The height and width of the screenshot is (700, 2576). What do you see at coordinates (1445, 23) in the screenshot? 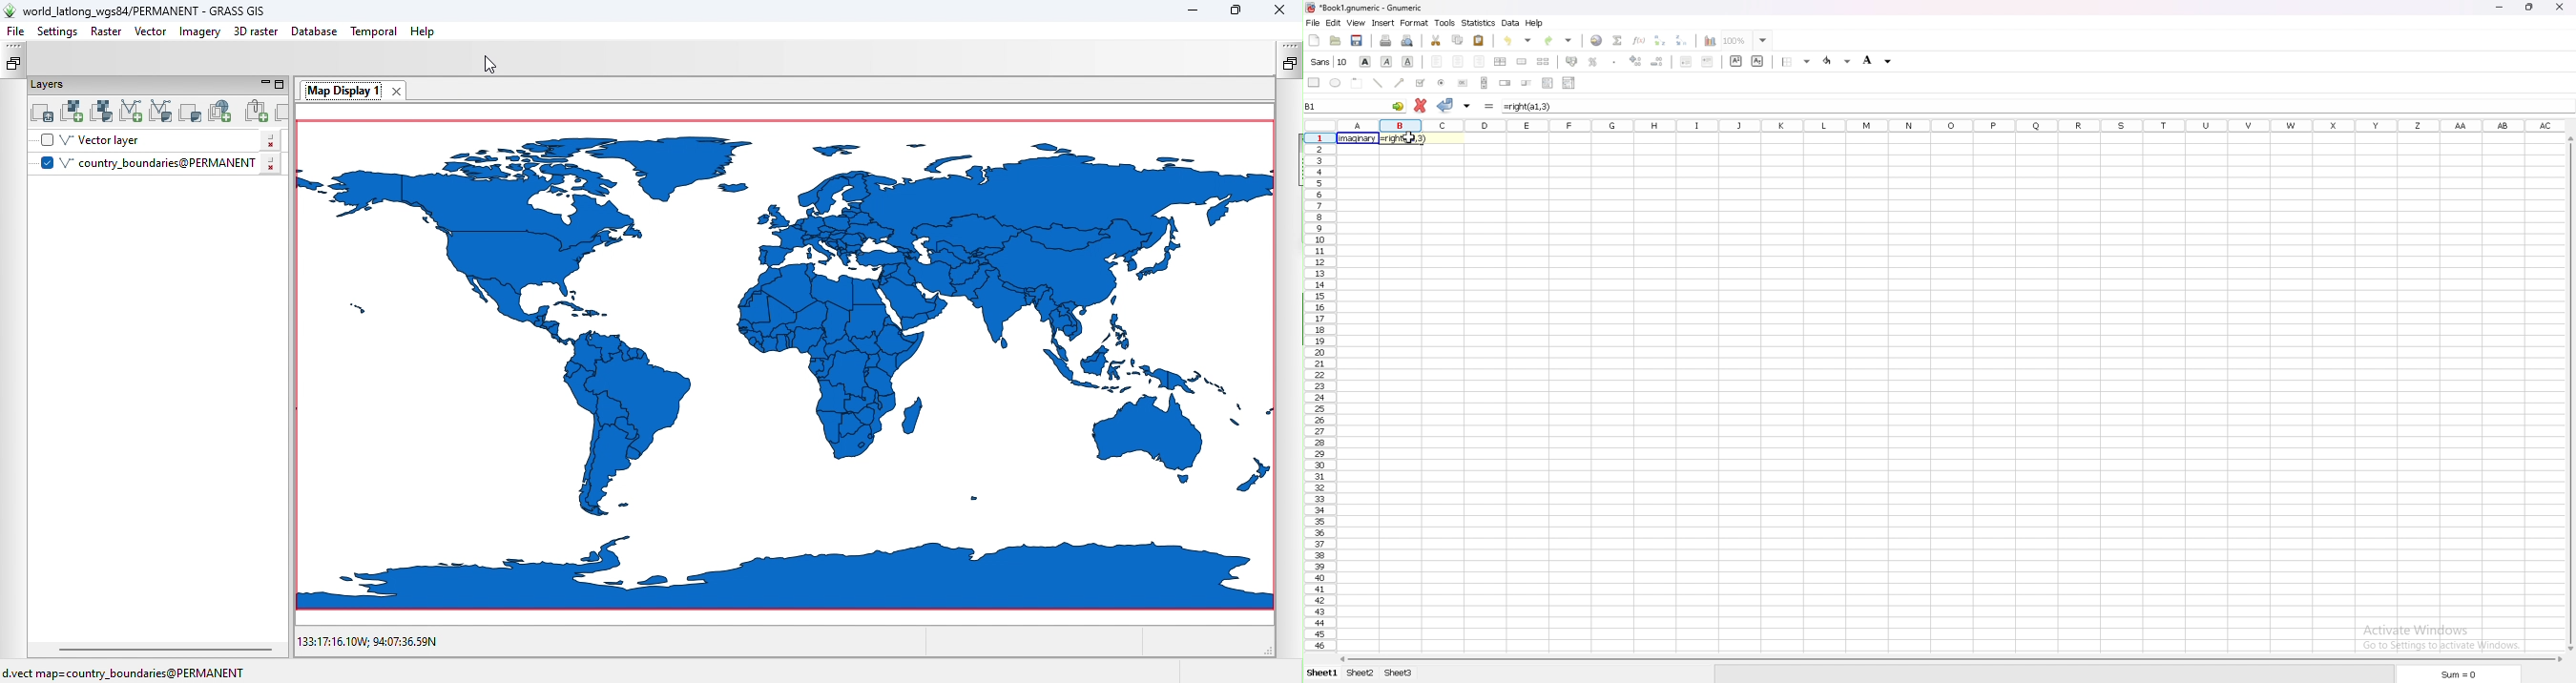
I see `tools` at bounding box center [1445, 23].